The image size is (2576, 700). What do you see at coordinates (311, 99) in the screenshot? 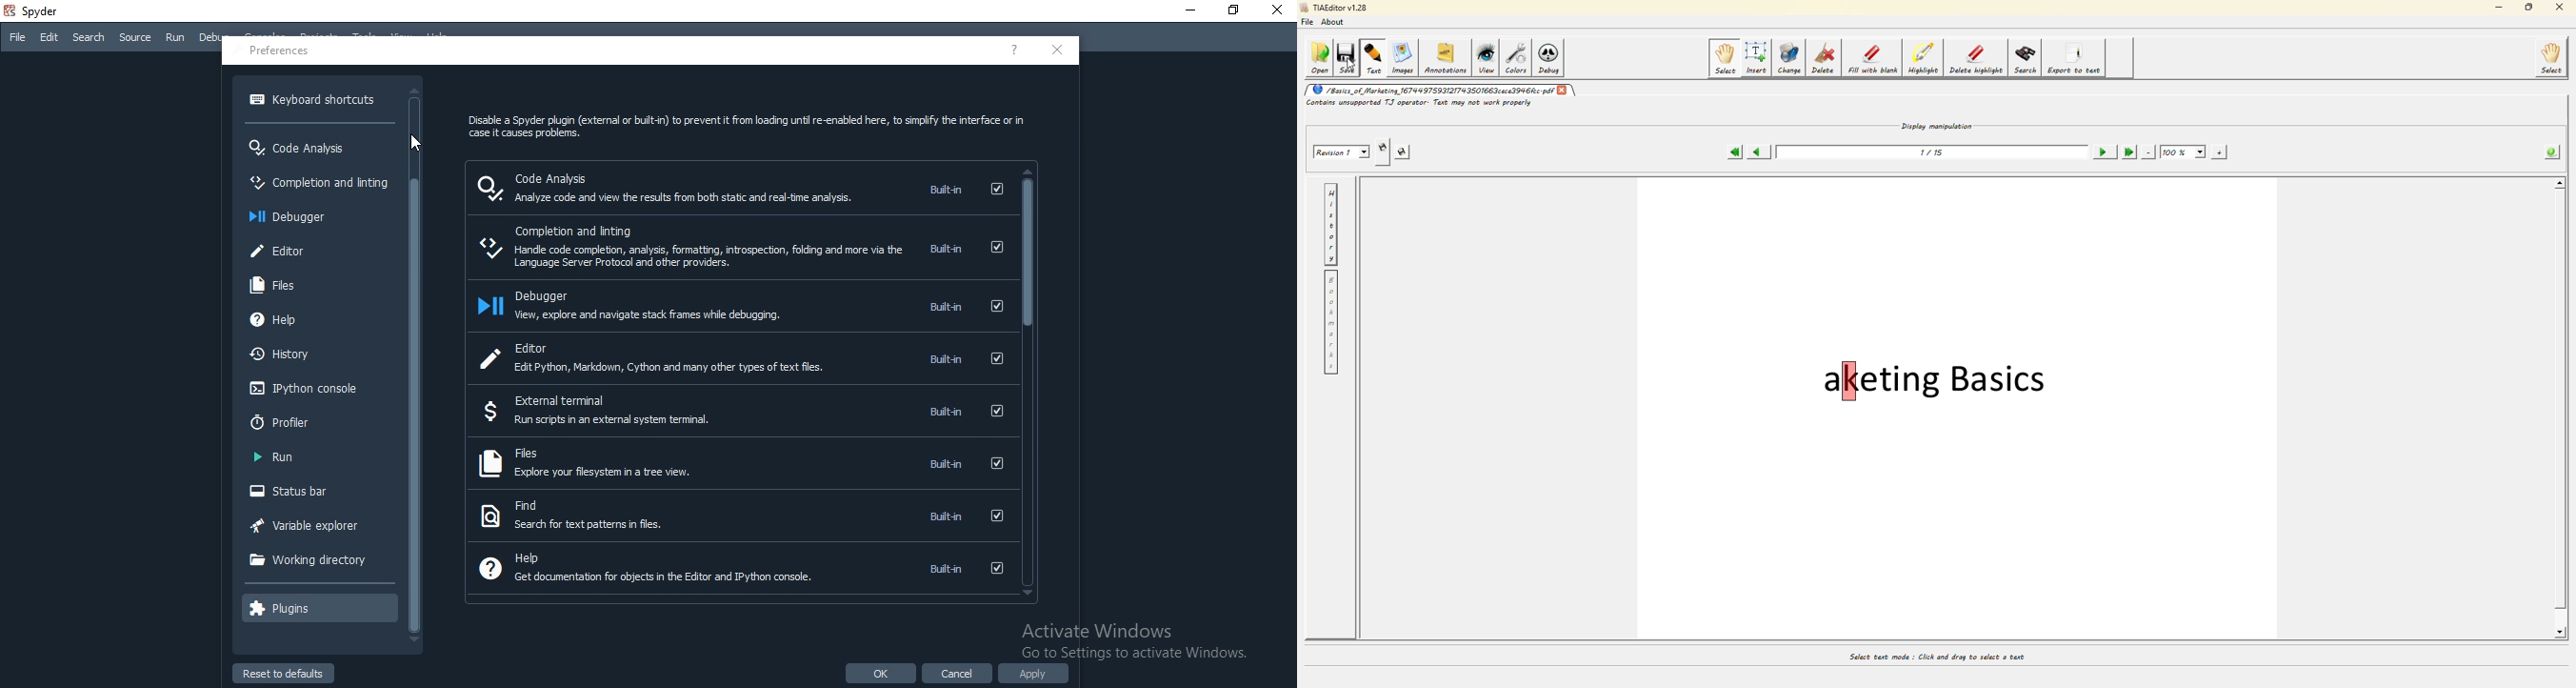
I see `Keyboard shortcuts` at bounding box center [311, 99].